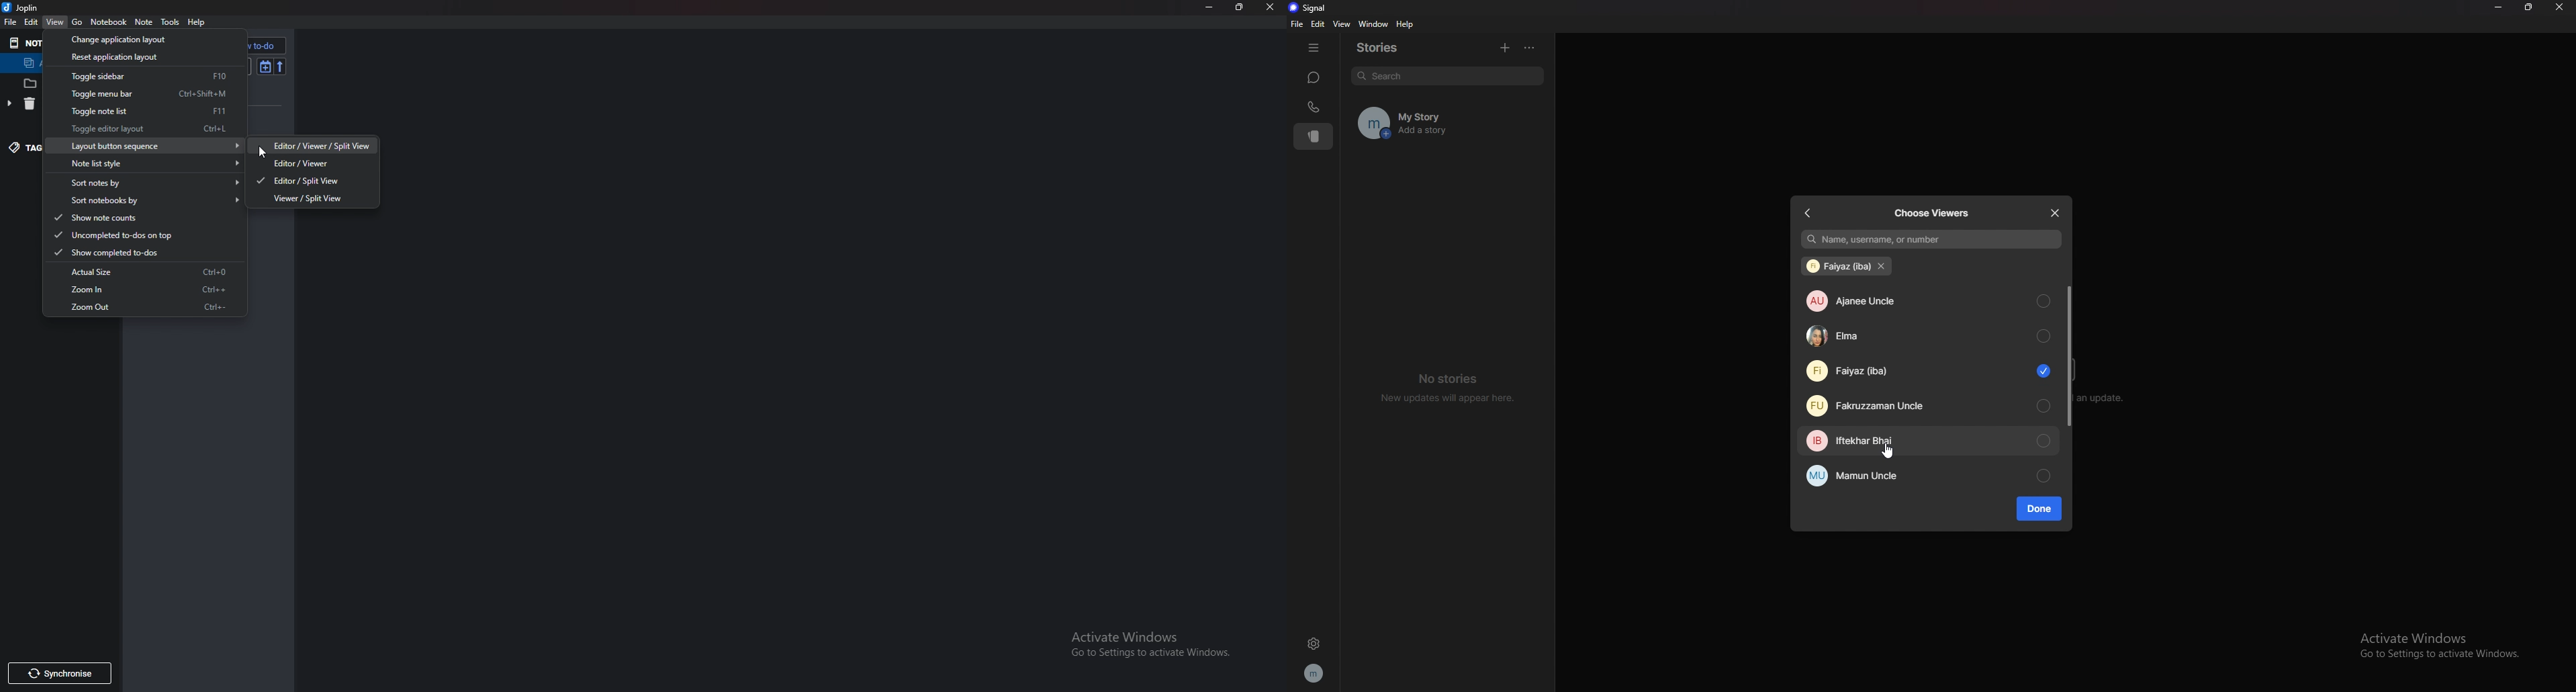  I want to click on show note counts, so click(137, 217).